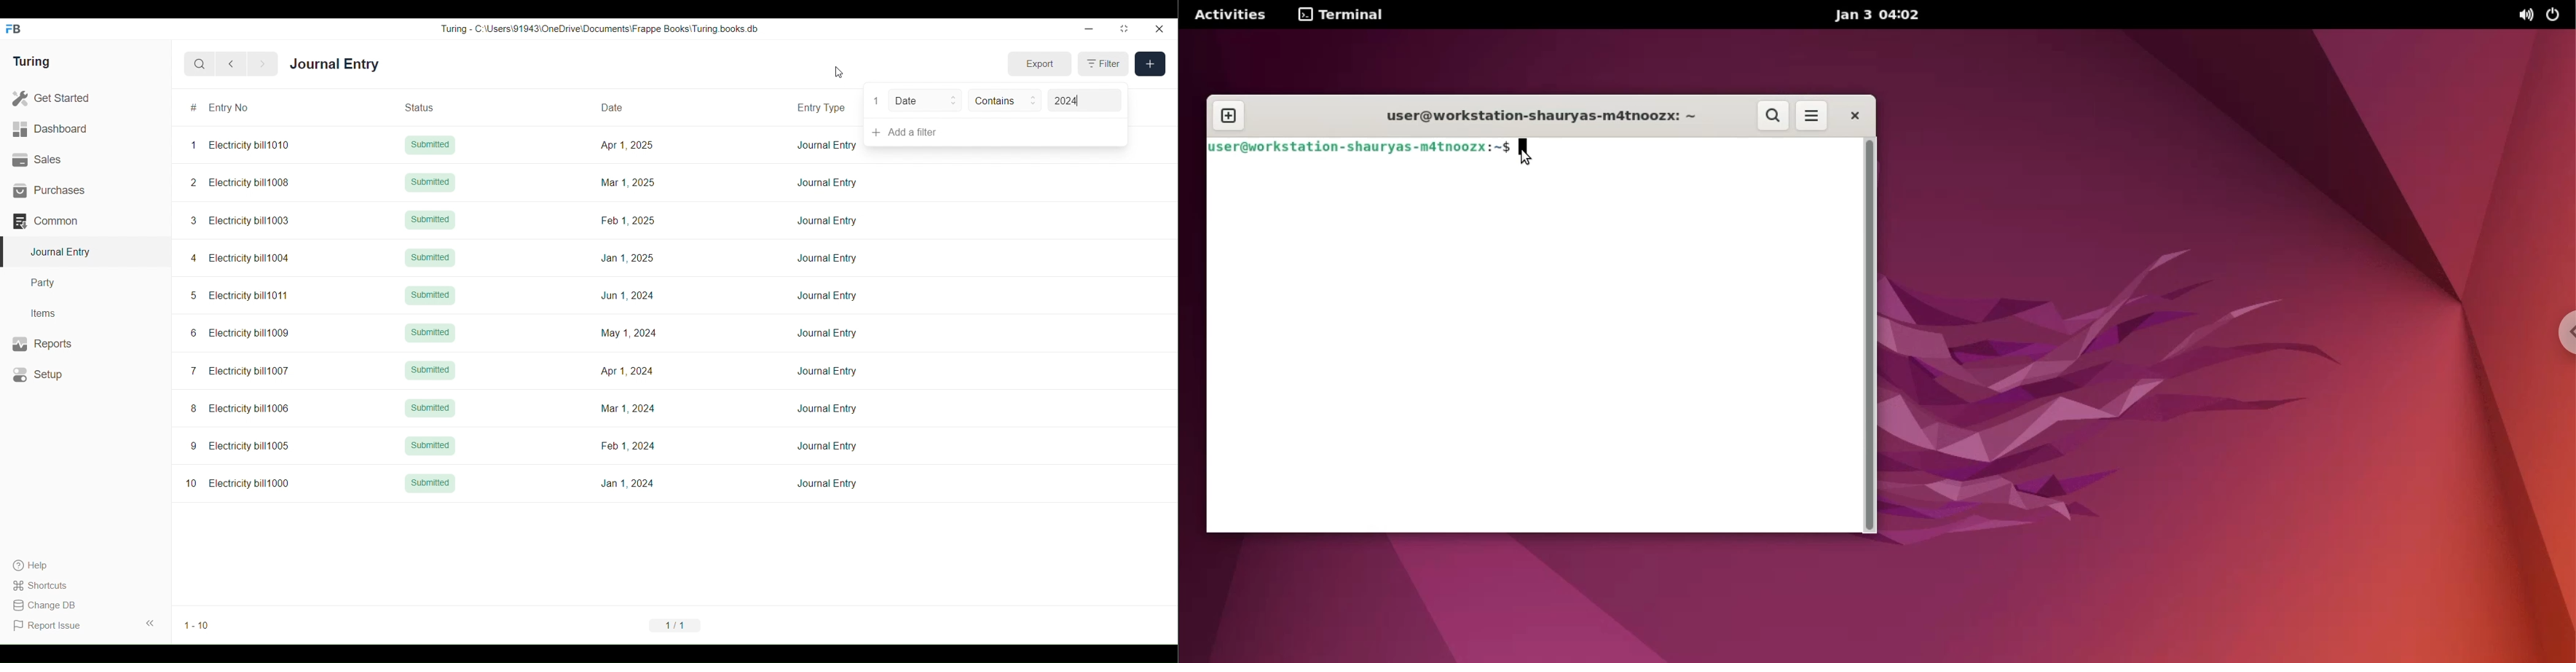 Image resolution: width=2576 pixels, height=672 pixels. What do you see at coordinates (628, 446) in the screenshot?
I see `Feb 1,2024` at bounding box center [628, 446].